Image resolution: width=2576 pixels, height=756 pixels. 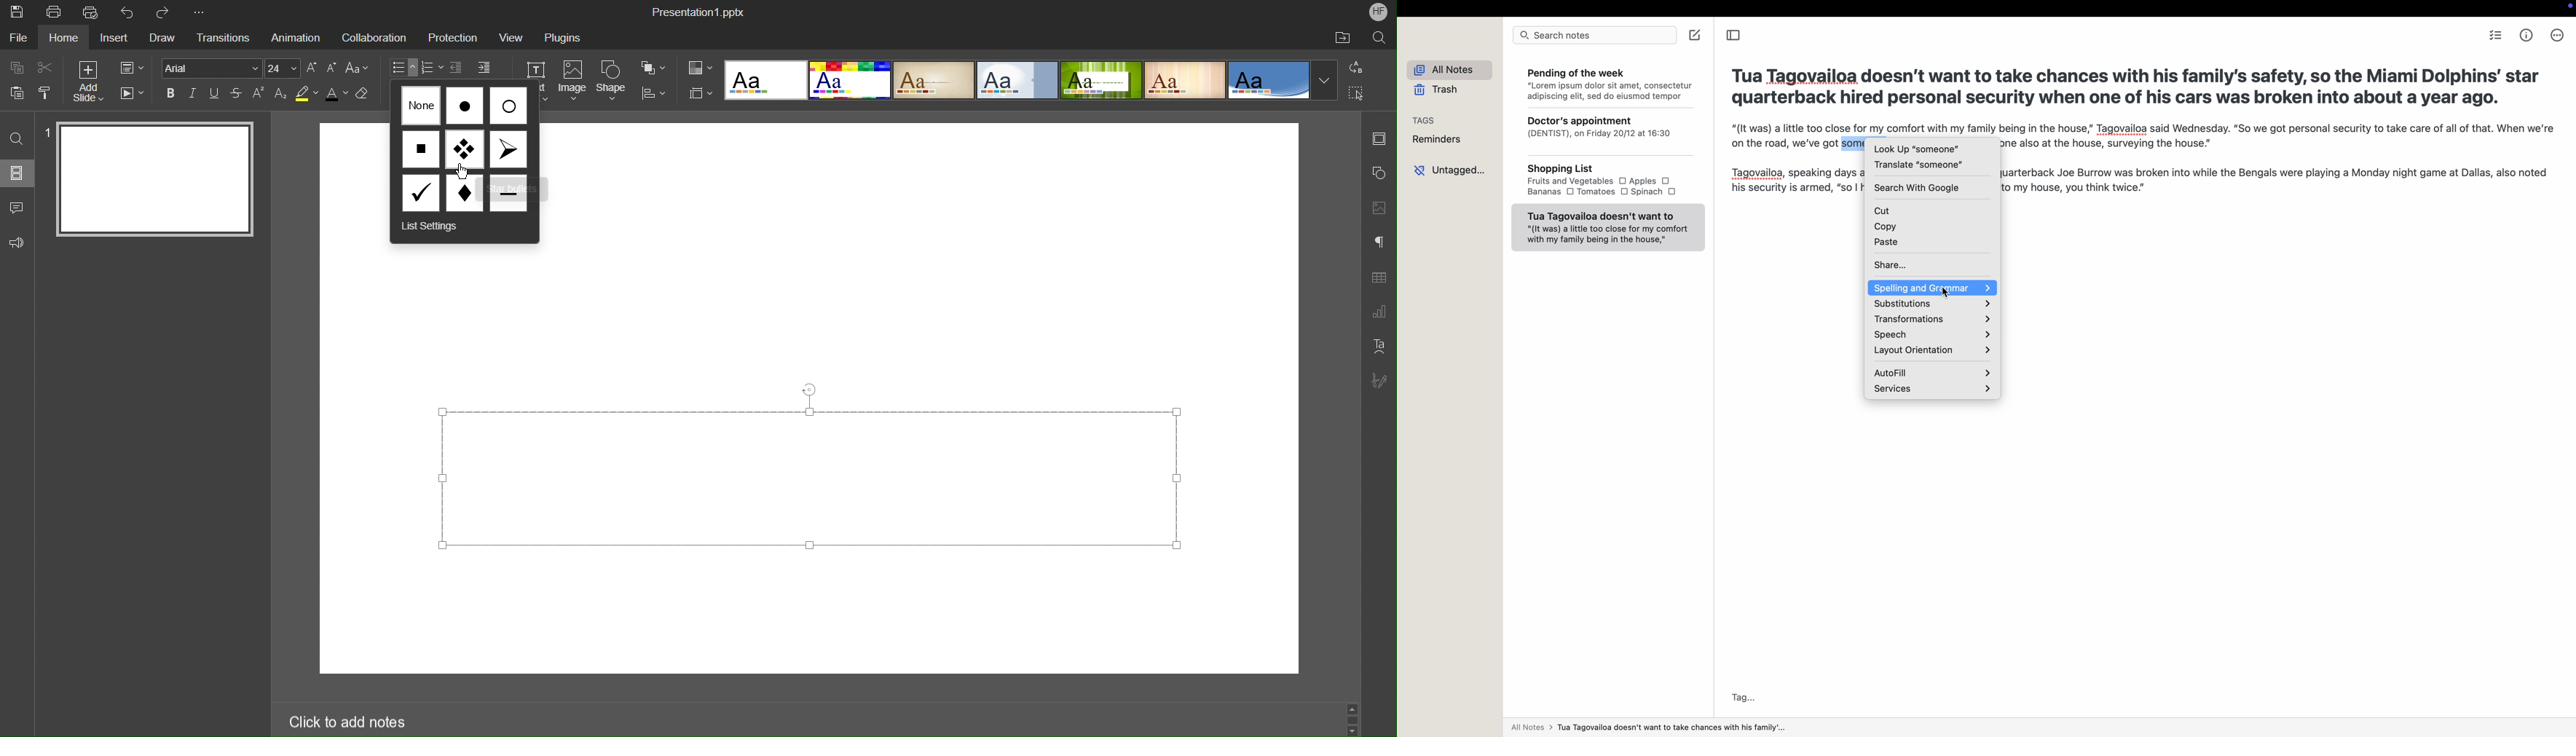 I want to click on Decrease Indent, so click(x=484, y=68).